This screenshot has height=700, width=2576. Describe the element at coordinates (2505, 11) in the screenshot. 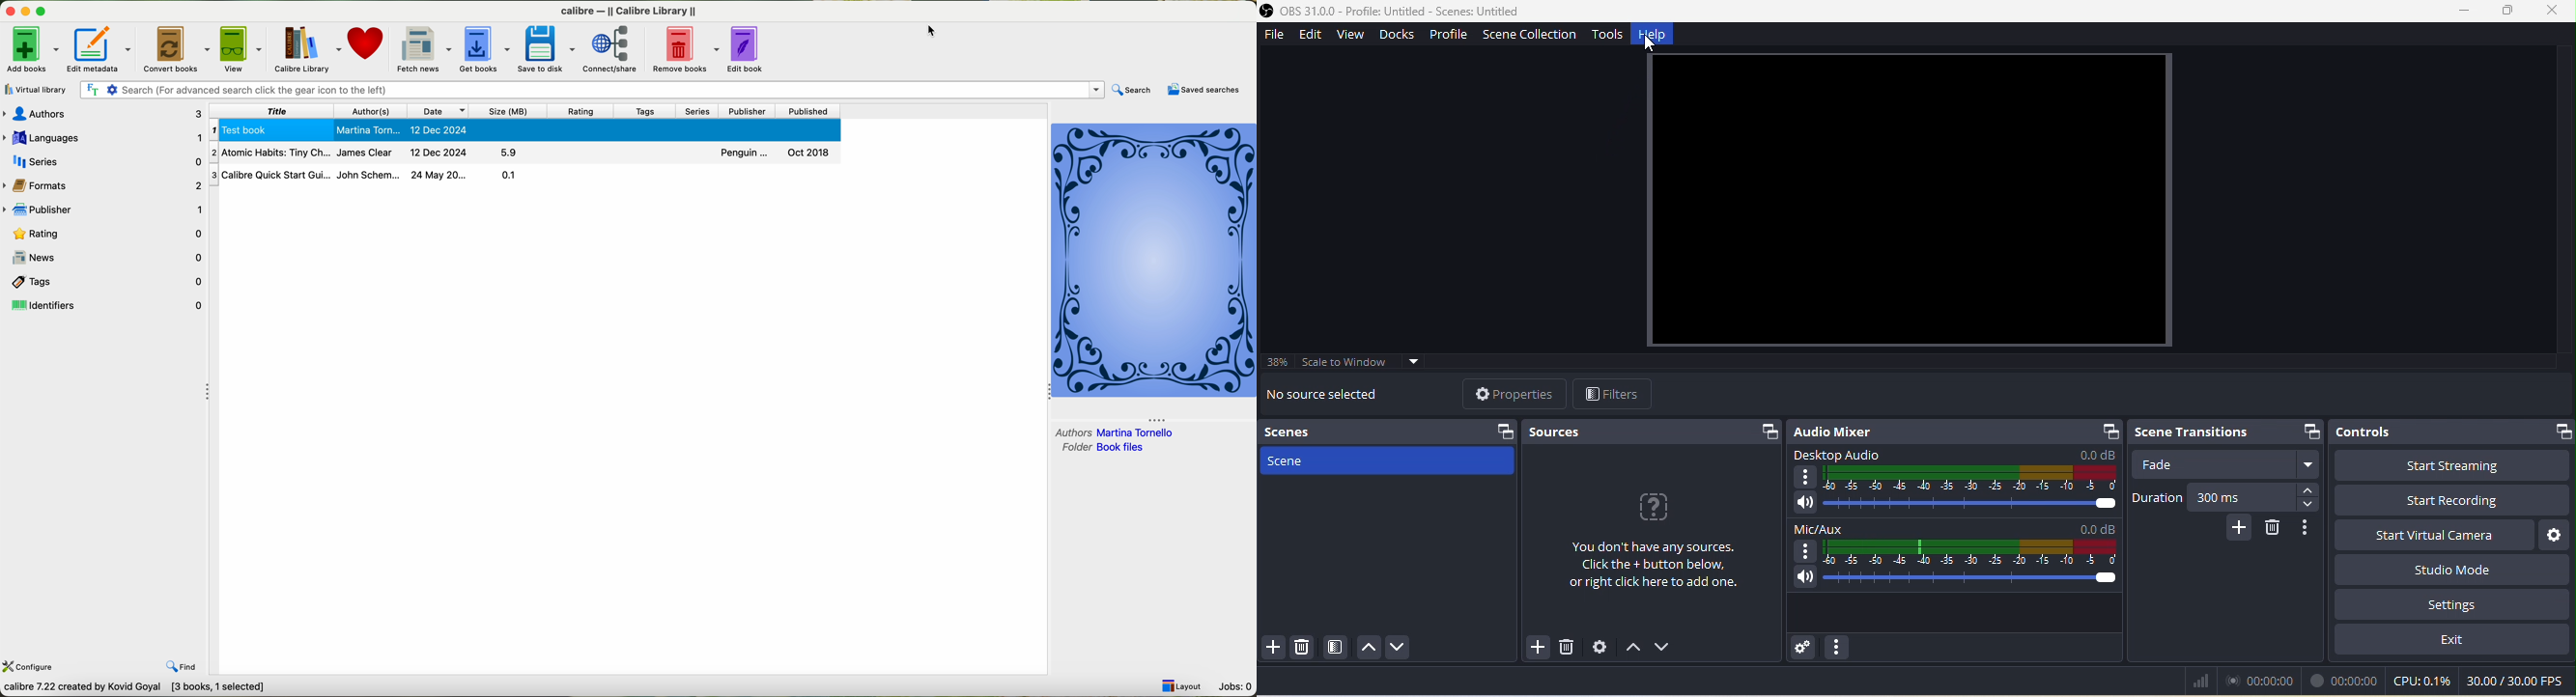

I see `maximize` at that location.